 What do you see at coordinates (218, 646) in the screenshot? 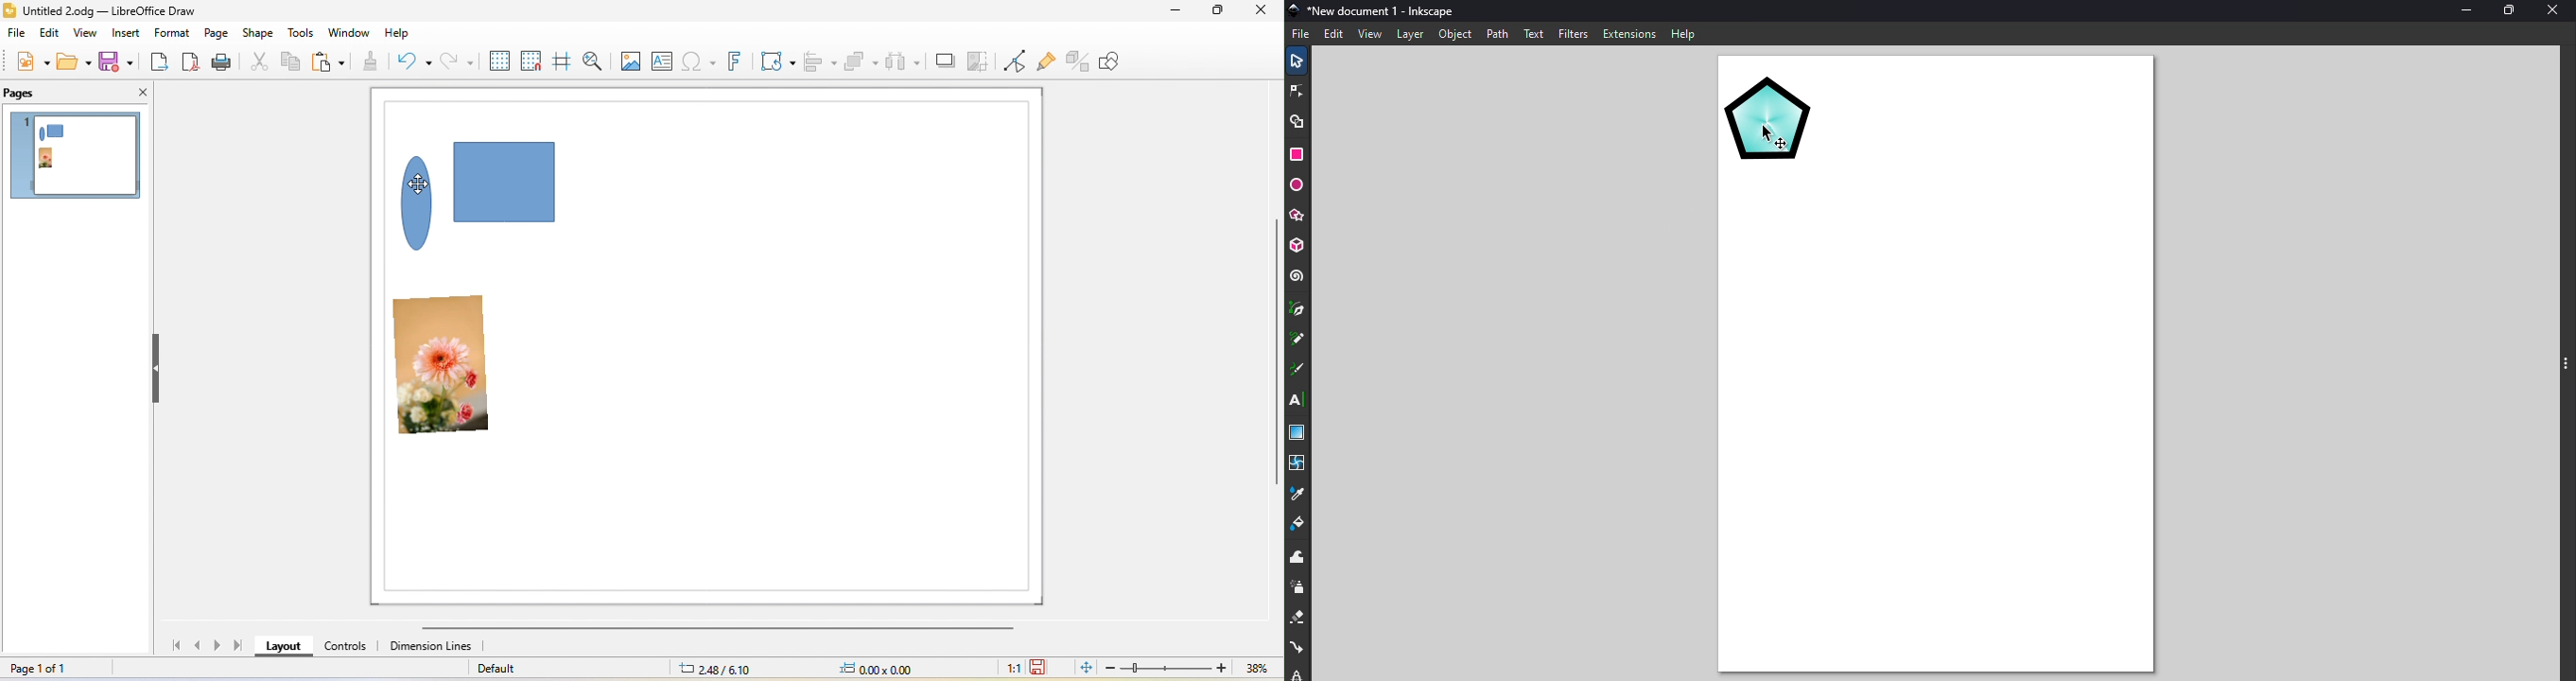
I see `next page` at bounding box center [218, 646].